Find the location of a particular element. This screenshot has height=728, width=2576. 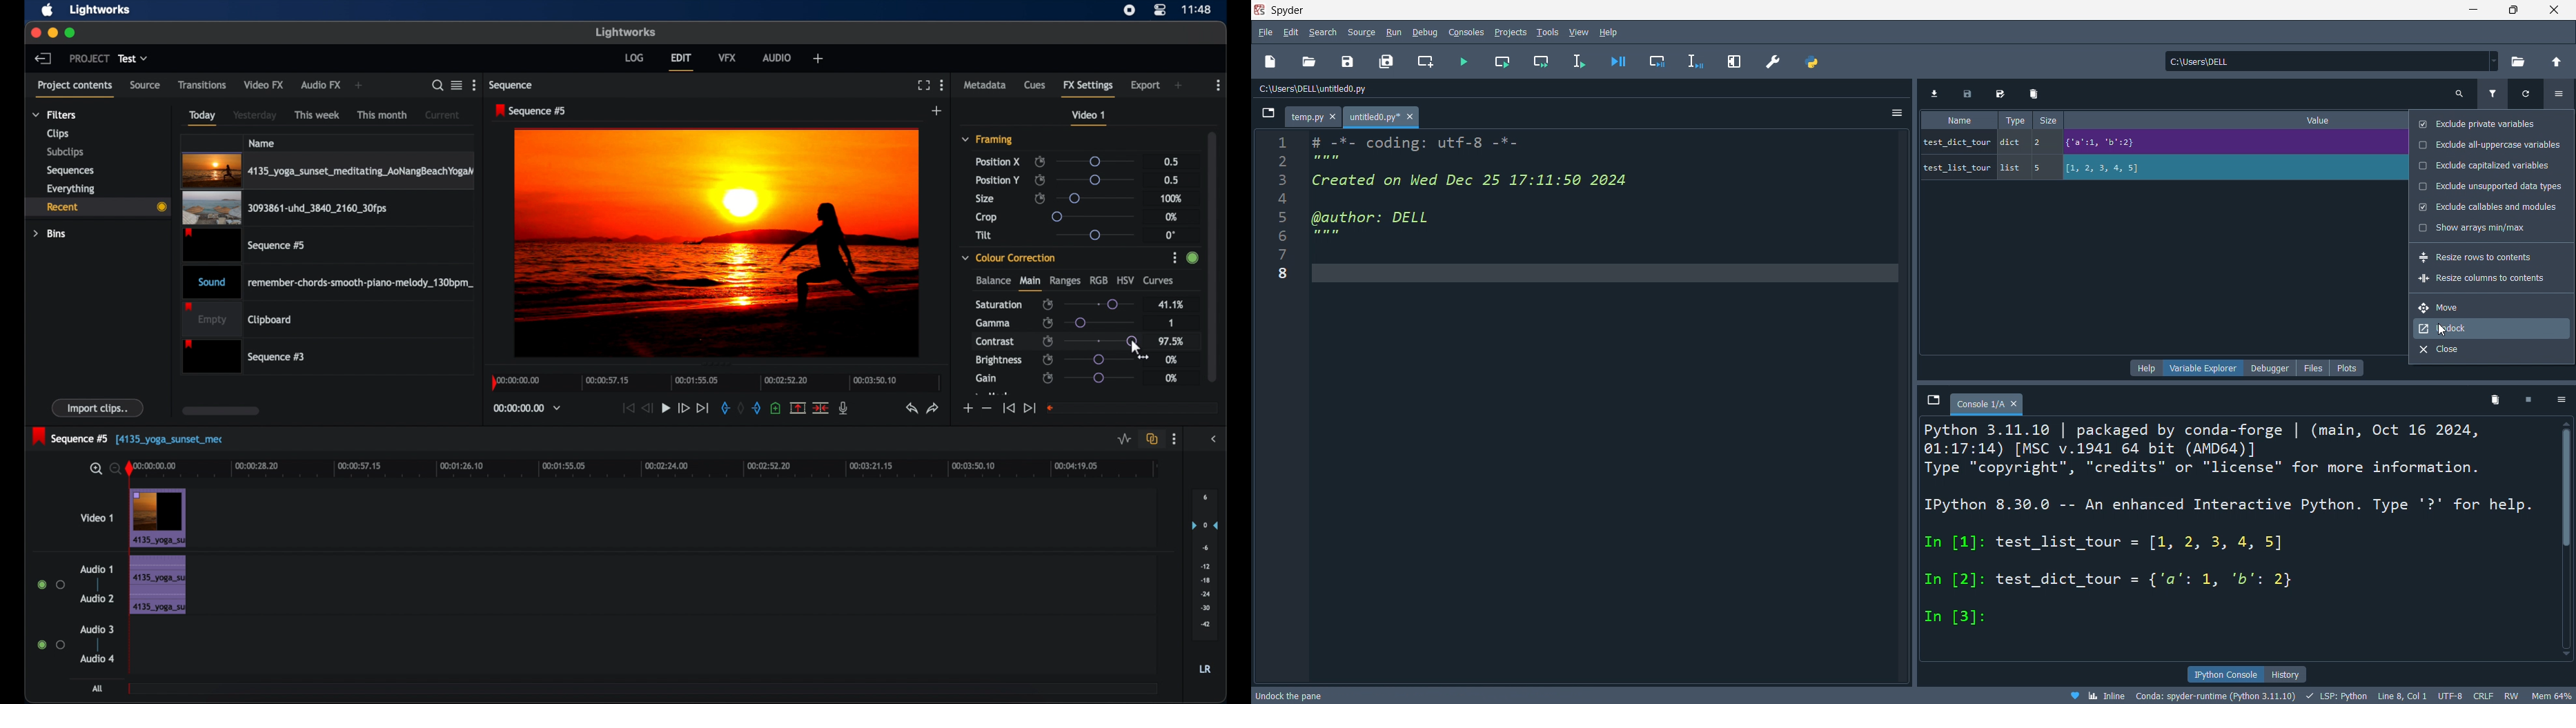

hlep is located at coordinates (1609, 30).